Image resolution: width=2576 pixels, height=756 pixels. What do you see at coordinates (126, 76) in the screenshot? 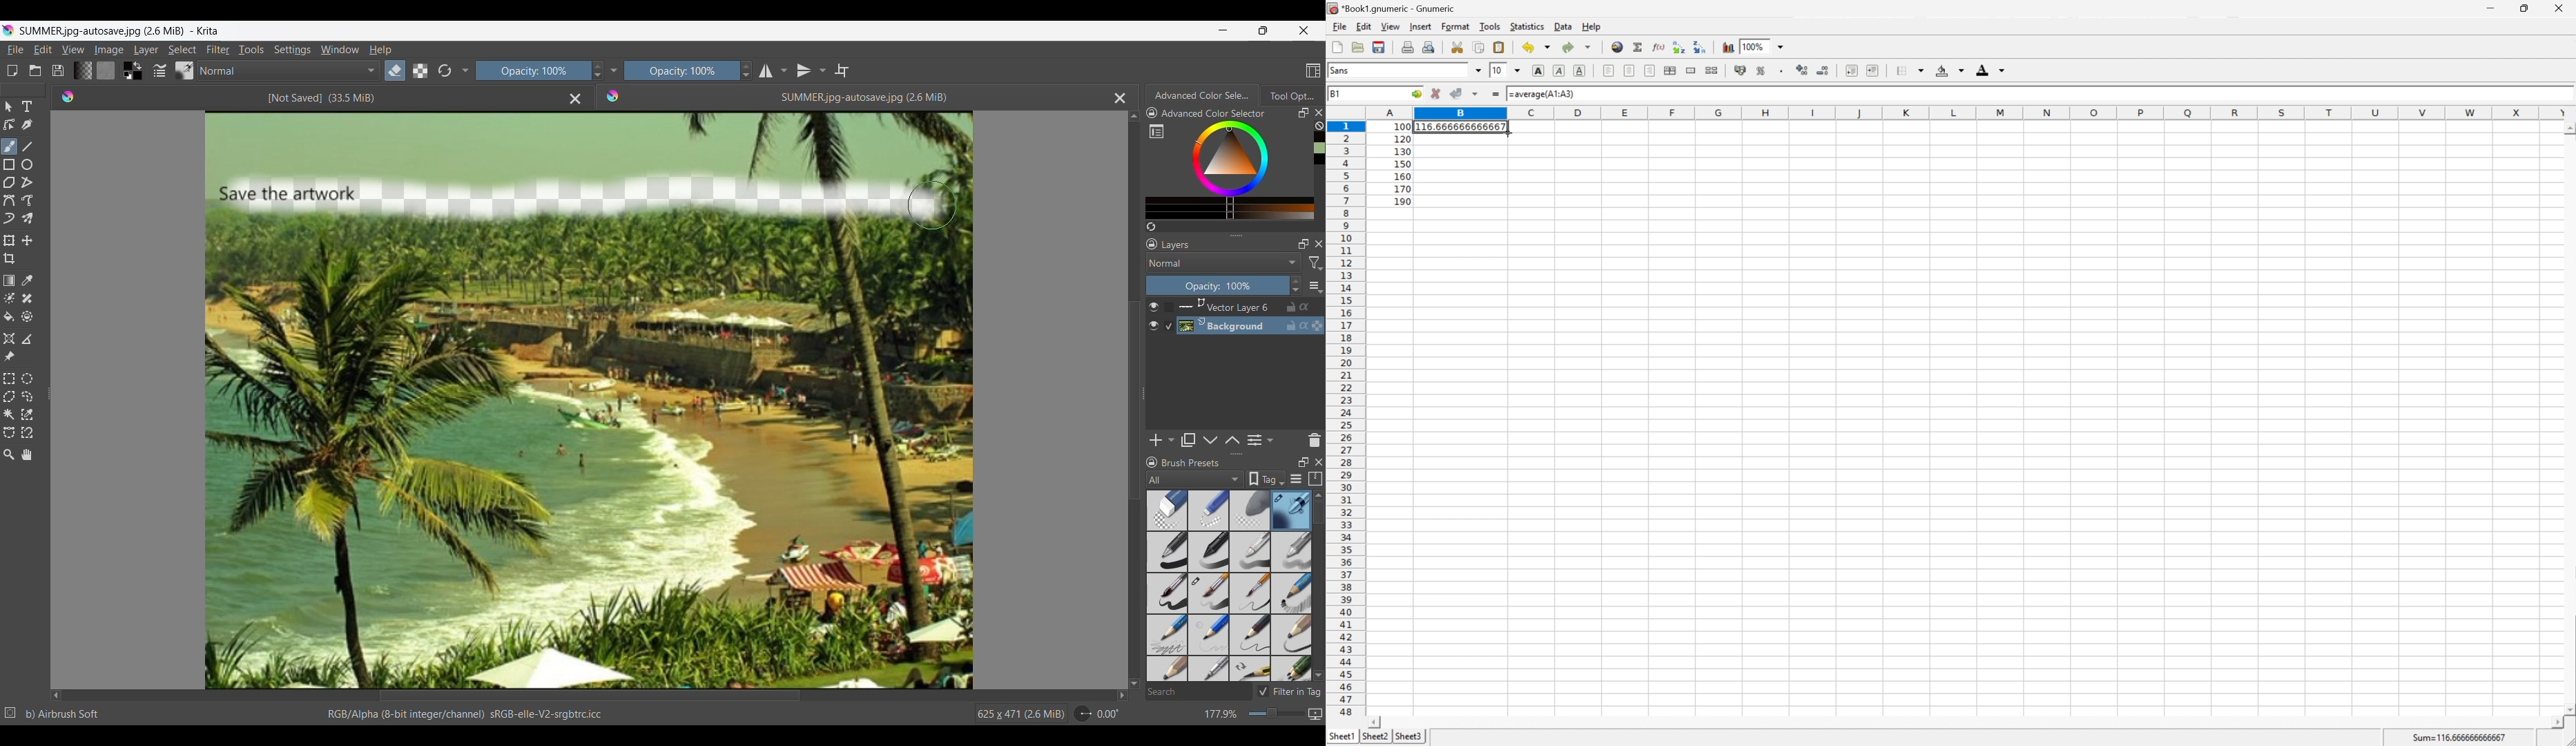
I see `Set foreground and background color as white and black respectively` at bounding box center [126, 76].